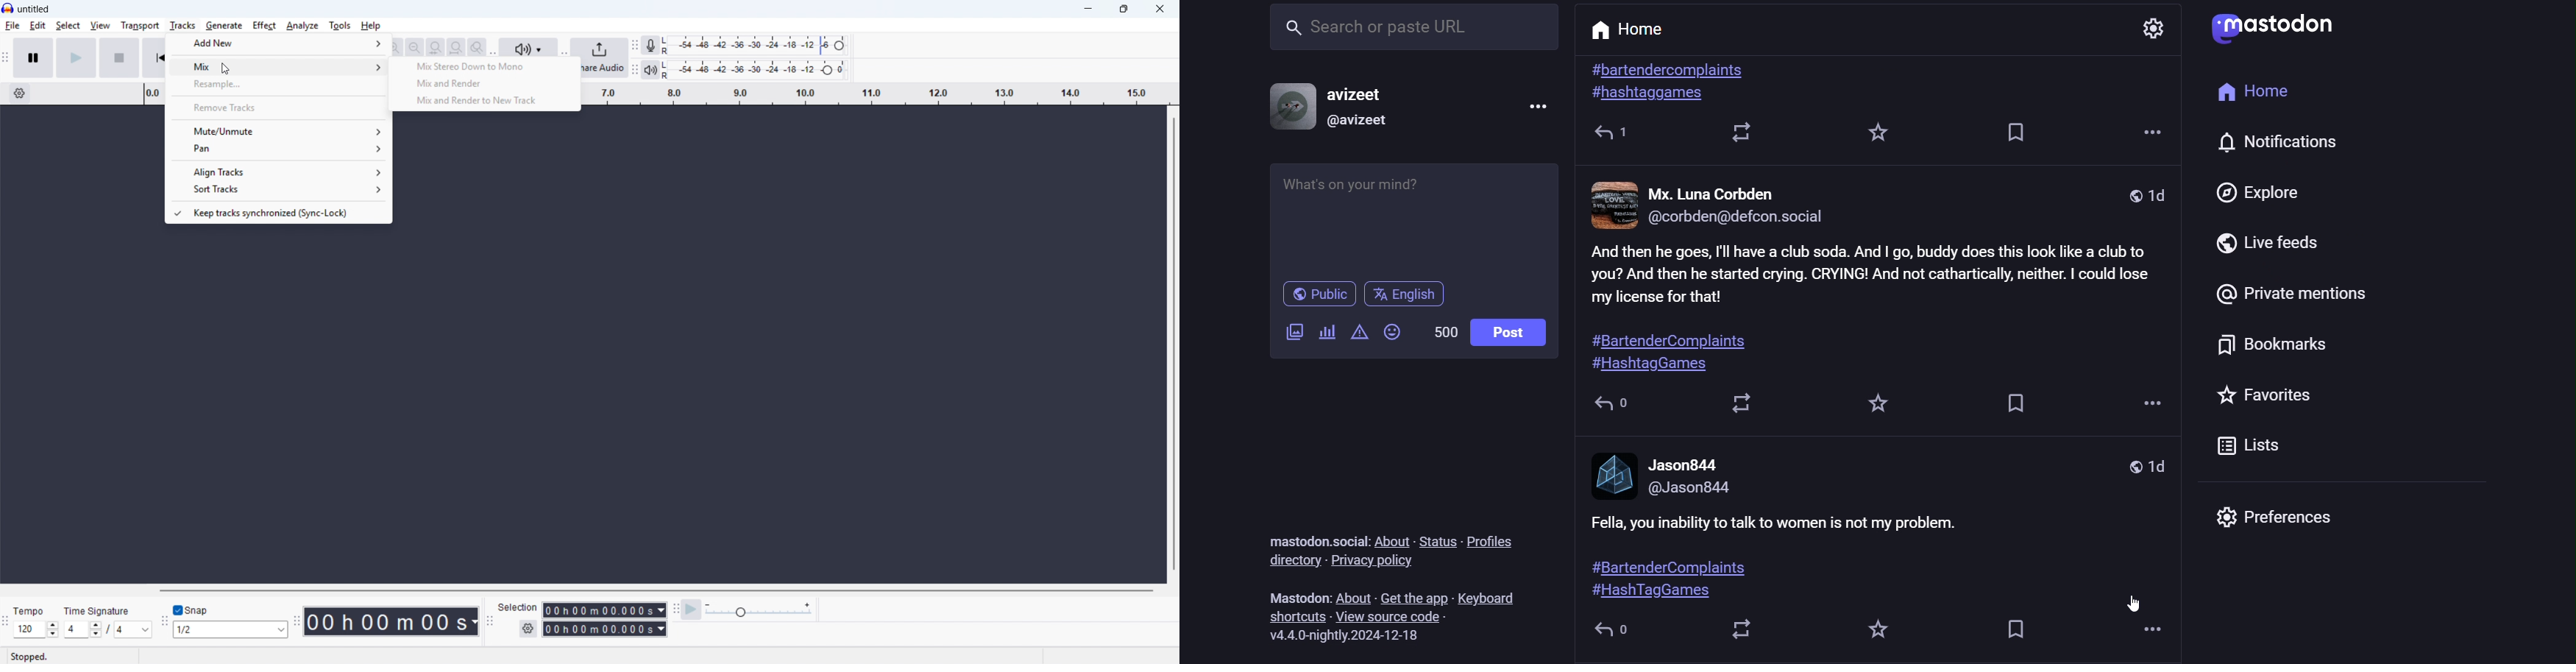  What do you see at coordinates (395, 47) in the screenshot?
I see `Zoom out ` at bounding box center [395, 47].